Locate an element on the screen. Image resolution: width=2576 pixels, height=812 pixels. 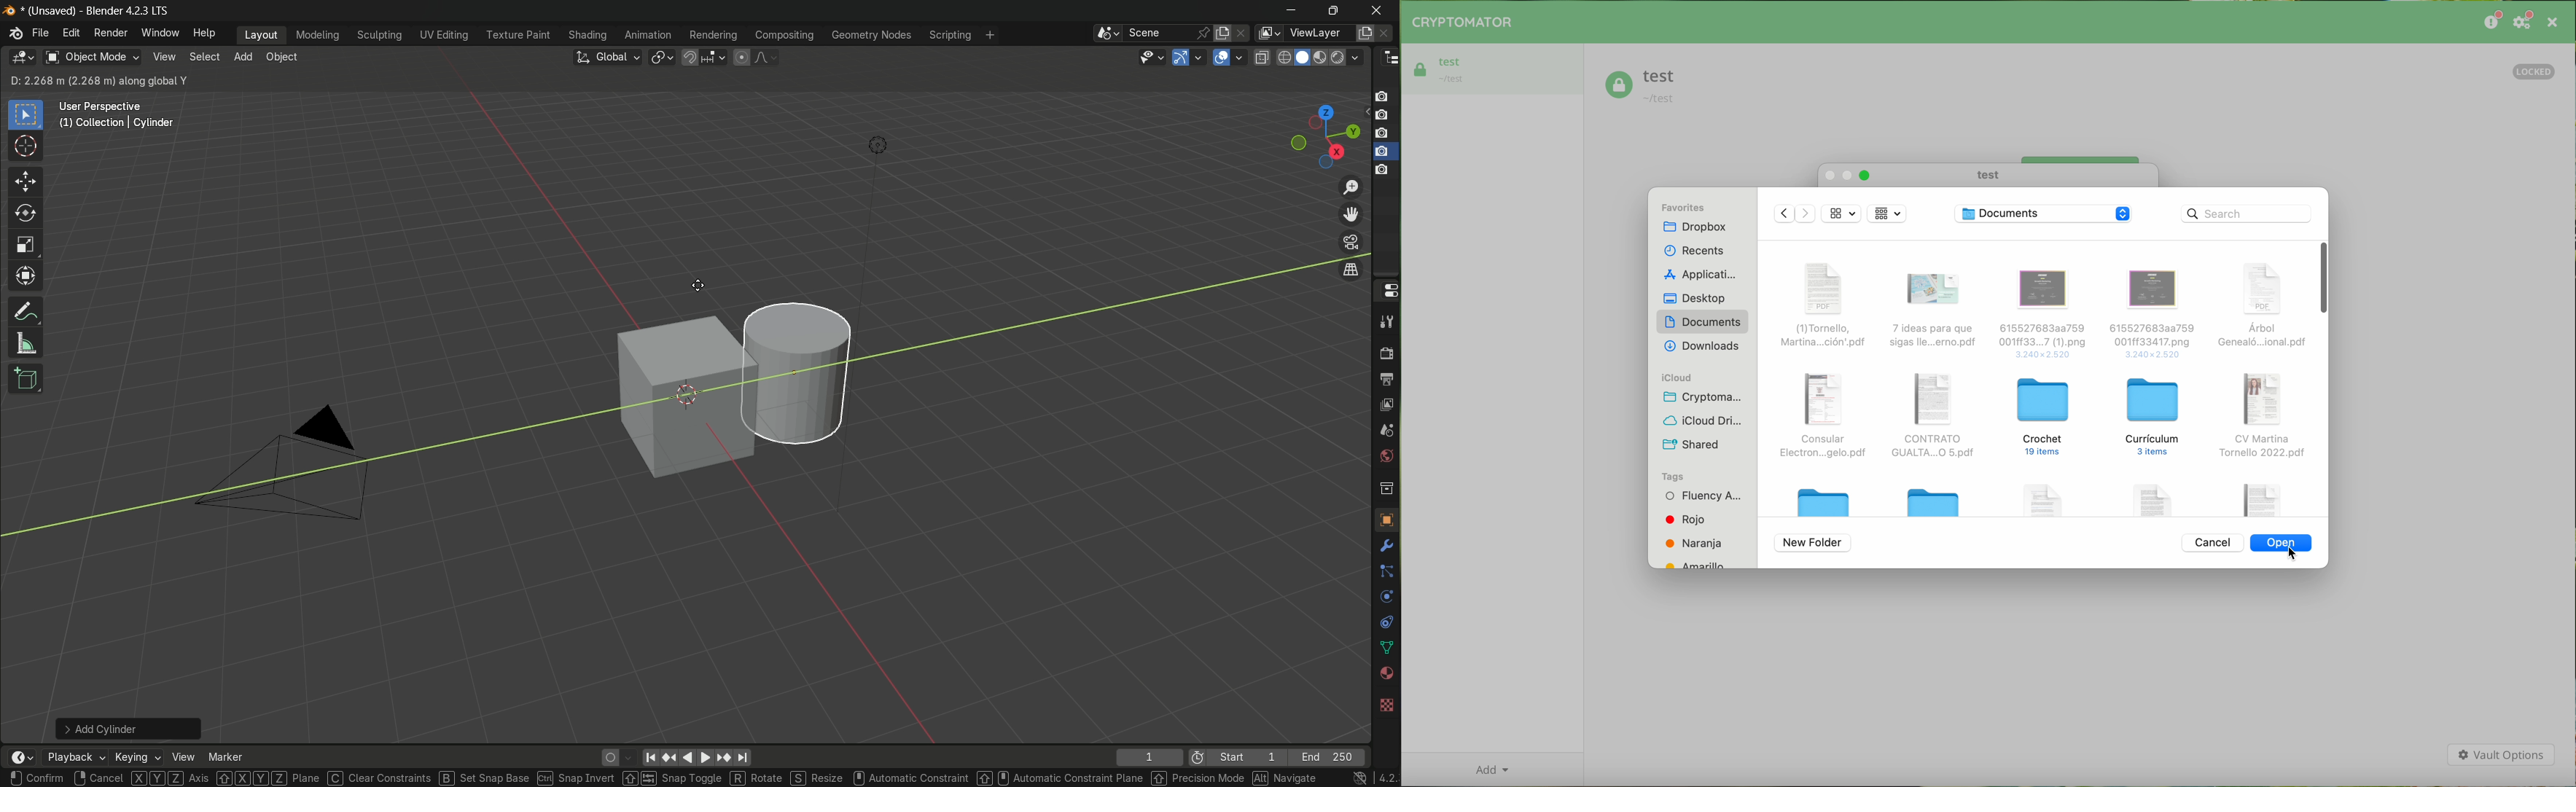
settings is located at coordinates (2525, 23).